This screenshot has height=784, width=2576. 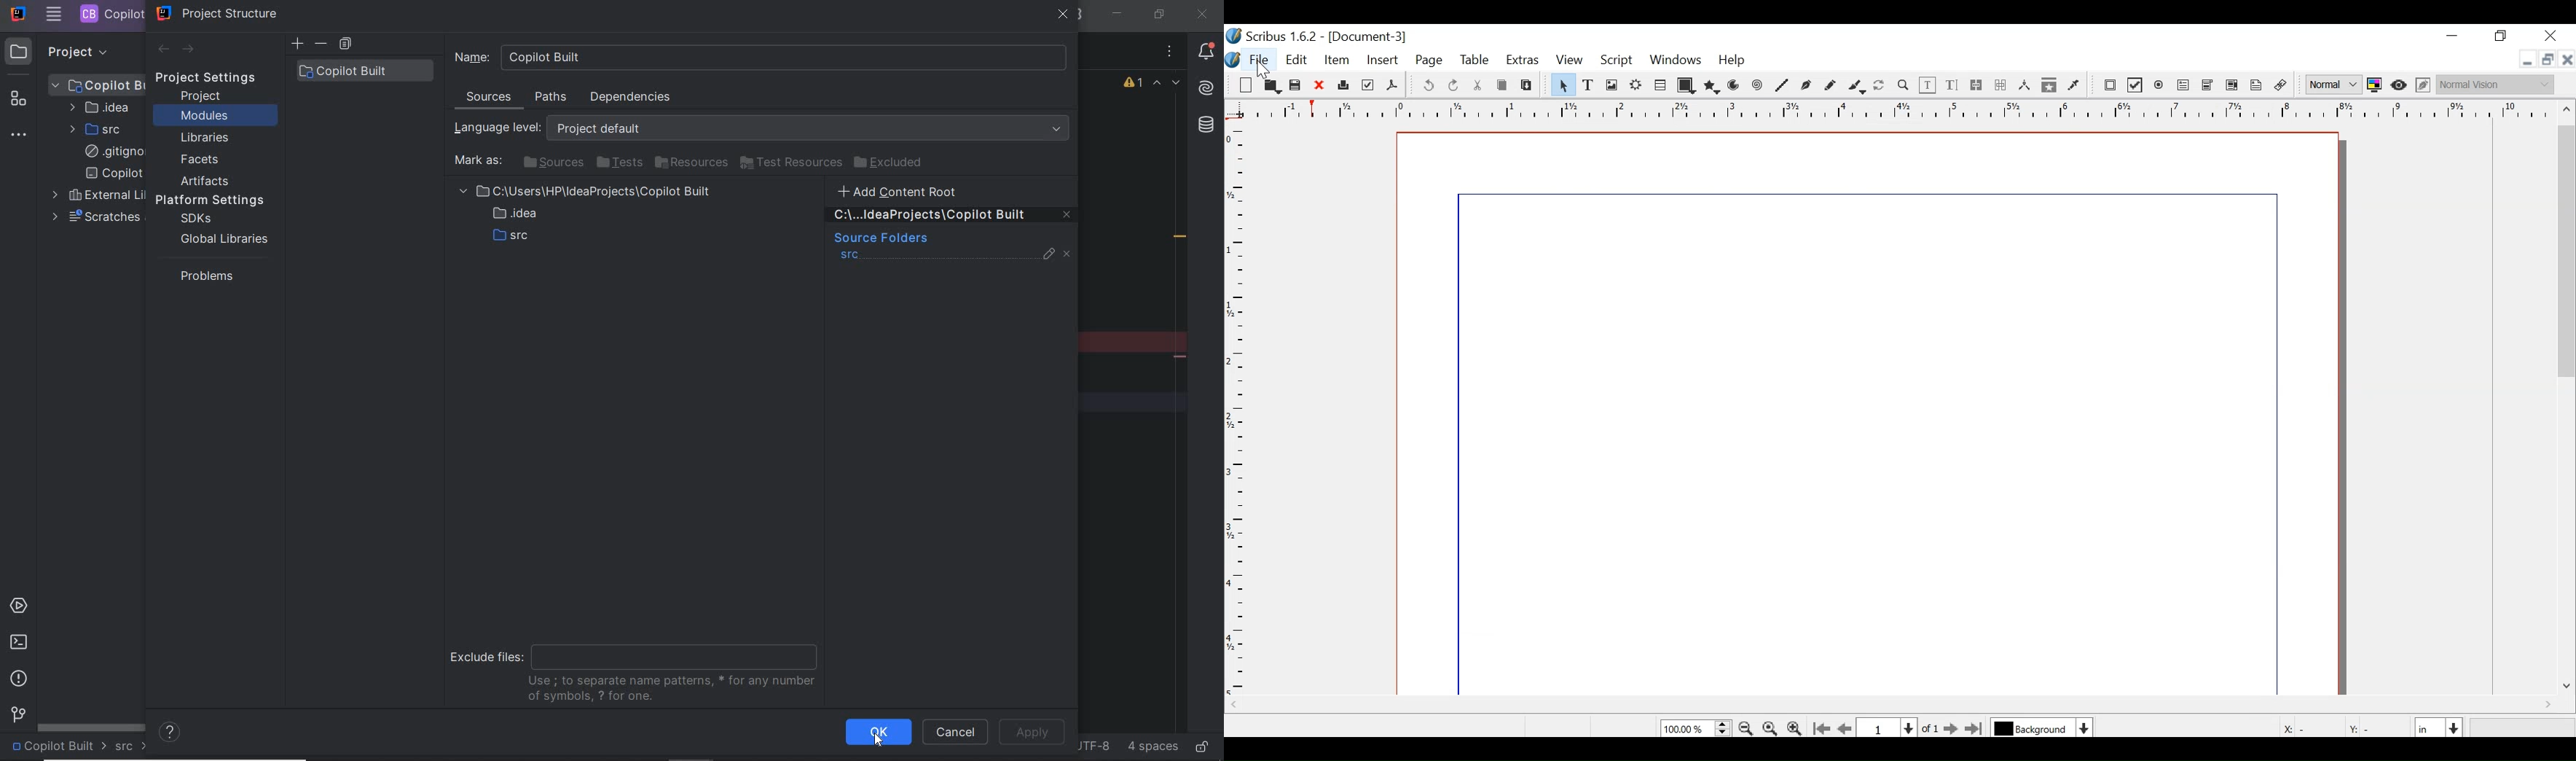 What do you see at coordinates (1589, 85) in the screenshot?
I see `Text Frame` at bounding box center [1589, 85].